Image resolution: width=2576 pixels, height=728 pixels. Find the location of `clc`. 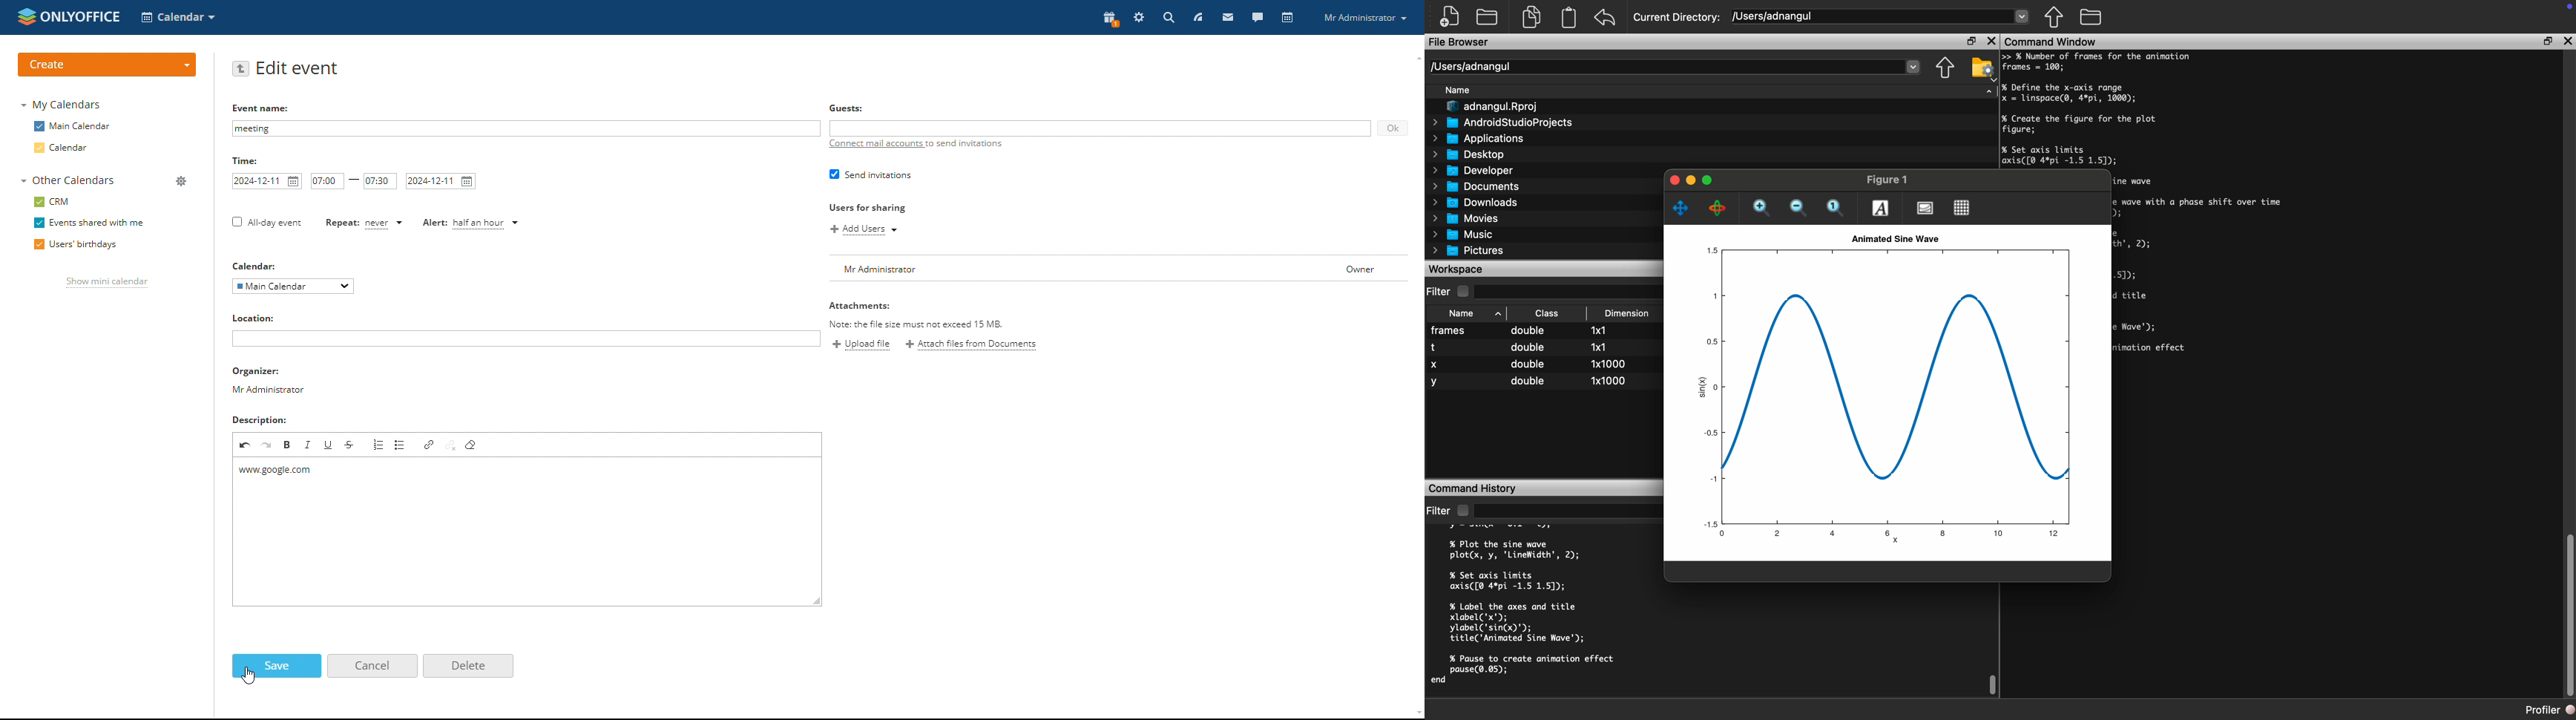

clc is located at coordinates (1440, 691).